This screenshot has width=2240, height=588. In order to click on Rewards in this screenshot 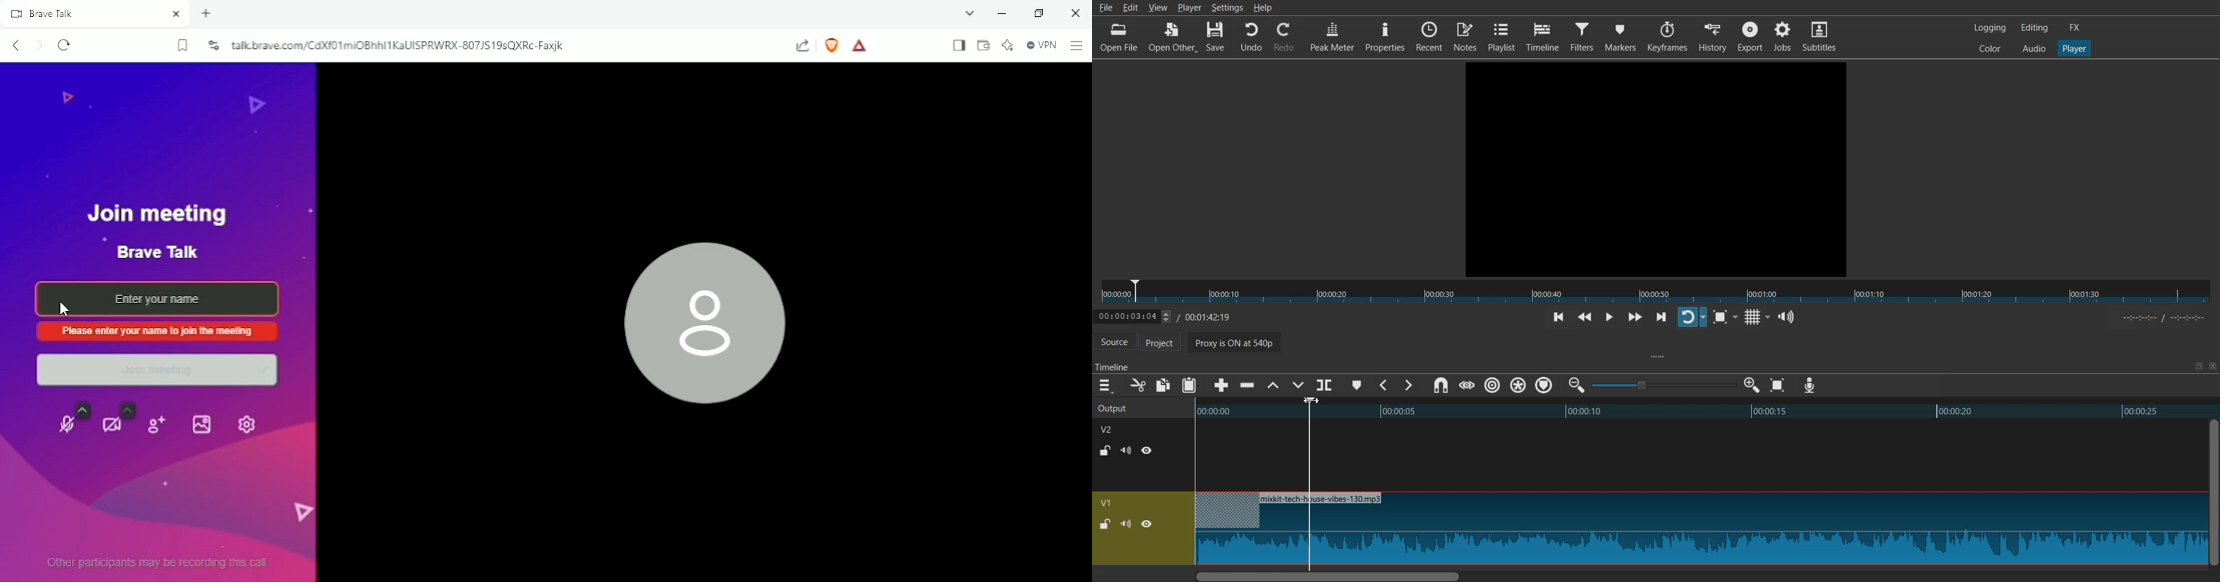, I will do `click(859, 47)`.